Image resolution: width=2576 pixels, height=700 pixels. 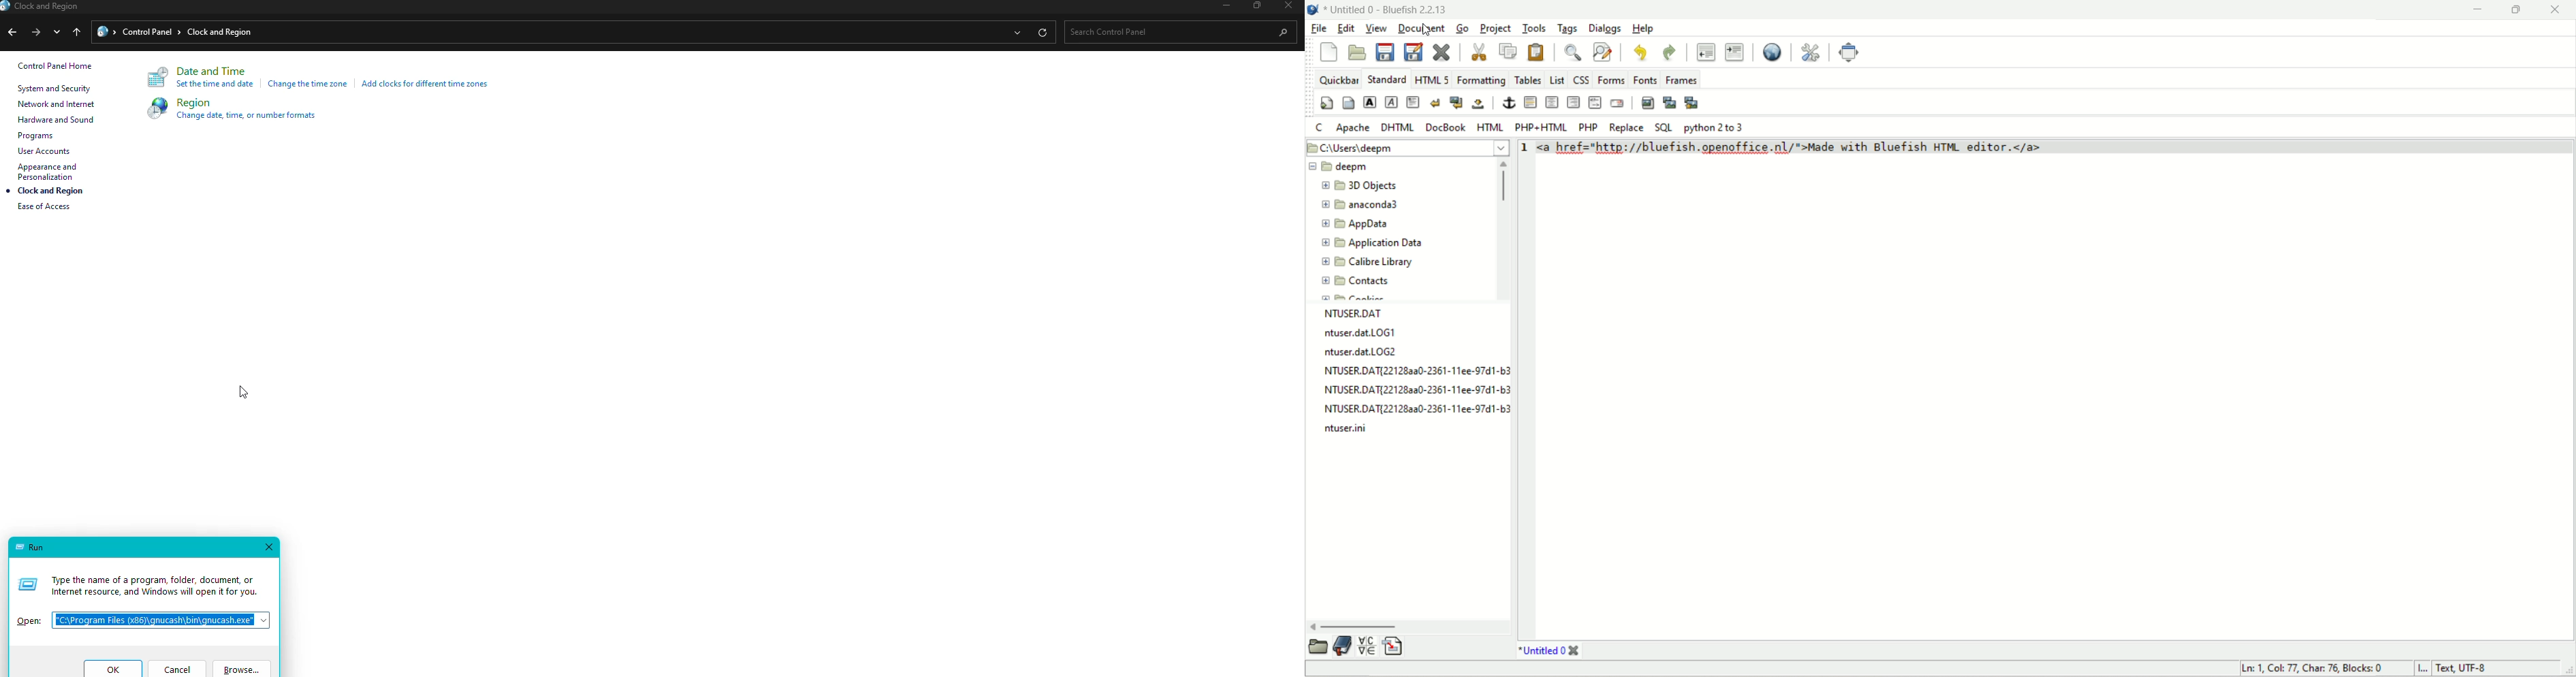 What do you see at coordinates (78, 33) in the screenshot?
I see `up` at bounding box center [78, 33].